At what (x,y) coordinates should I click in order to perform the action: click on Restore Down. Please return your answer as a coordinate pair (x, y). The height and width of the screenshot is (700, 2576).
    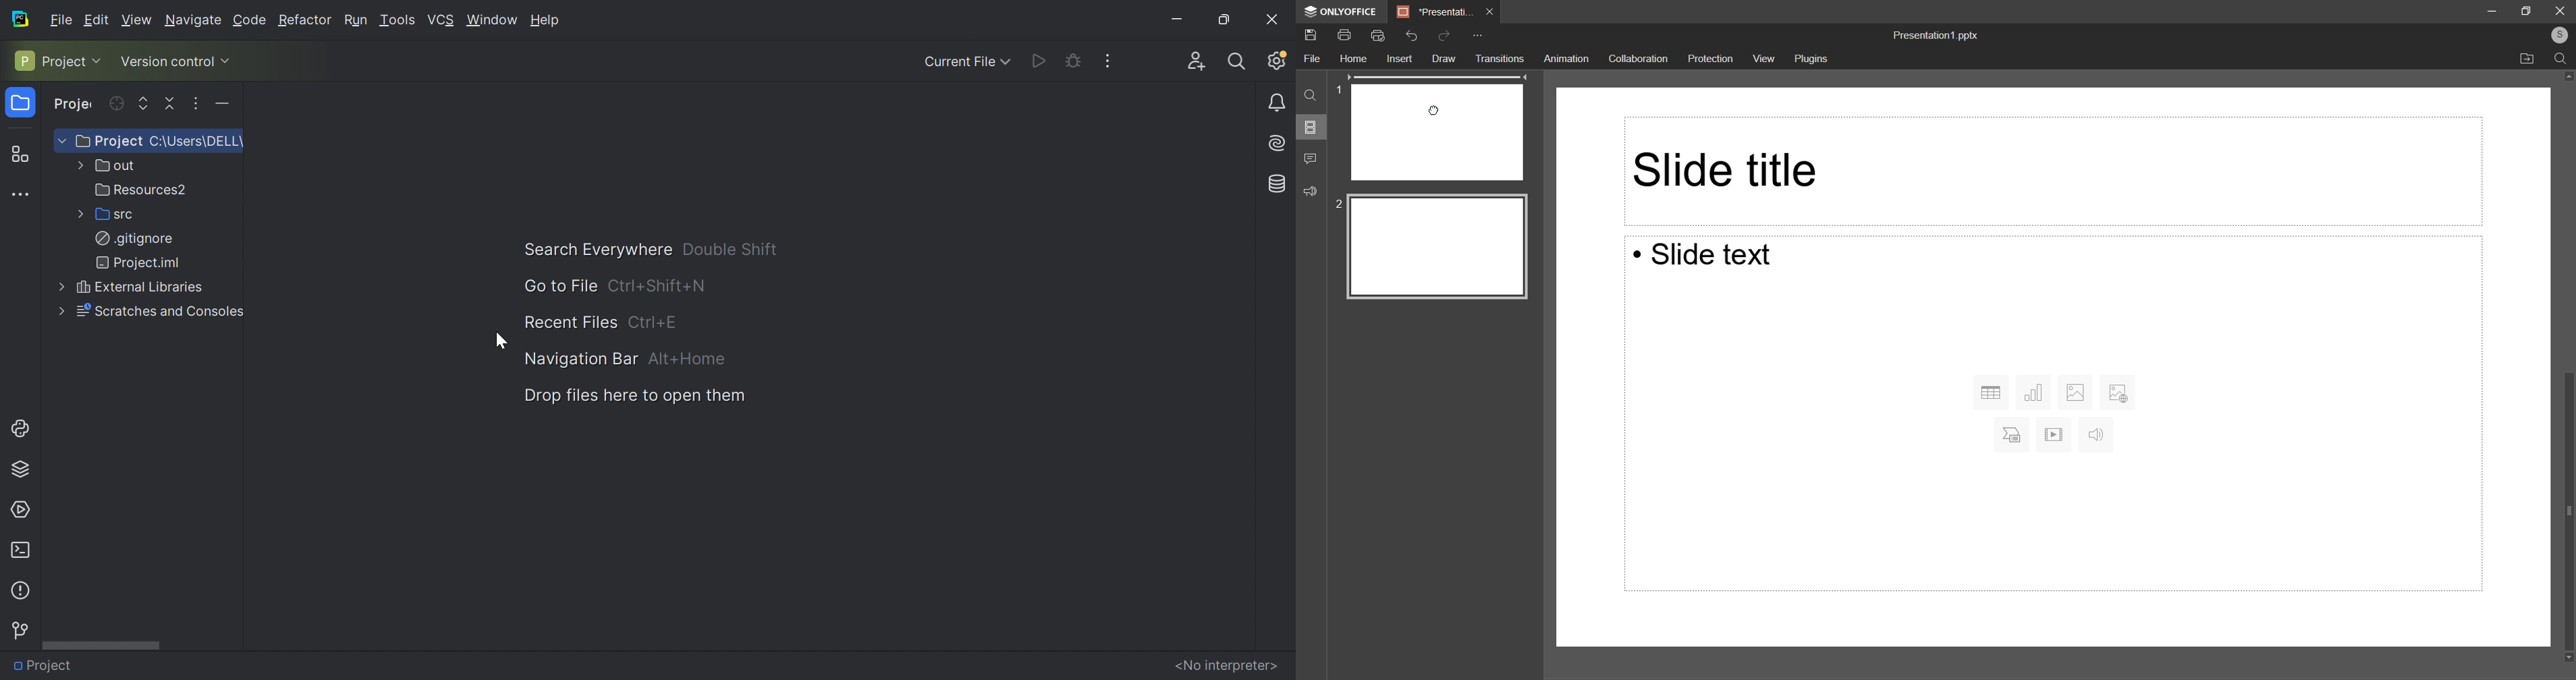
    Looking at the image, I should click on (1222, 19).